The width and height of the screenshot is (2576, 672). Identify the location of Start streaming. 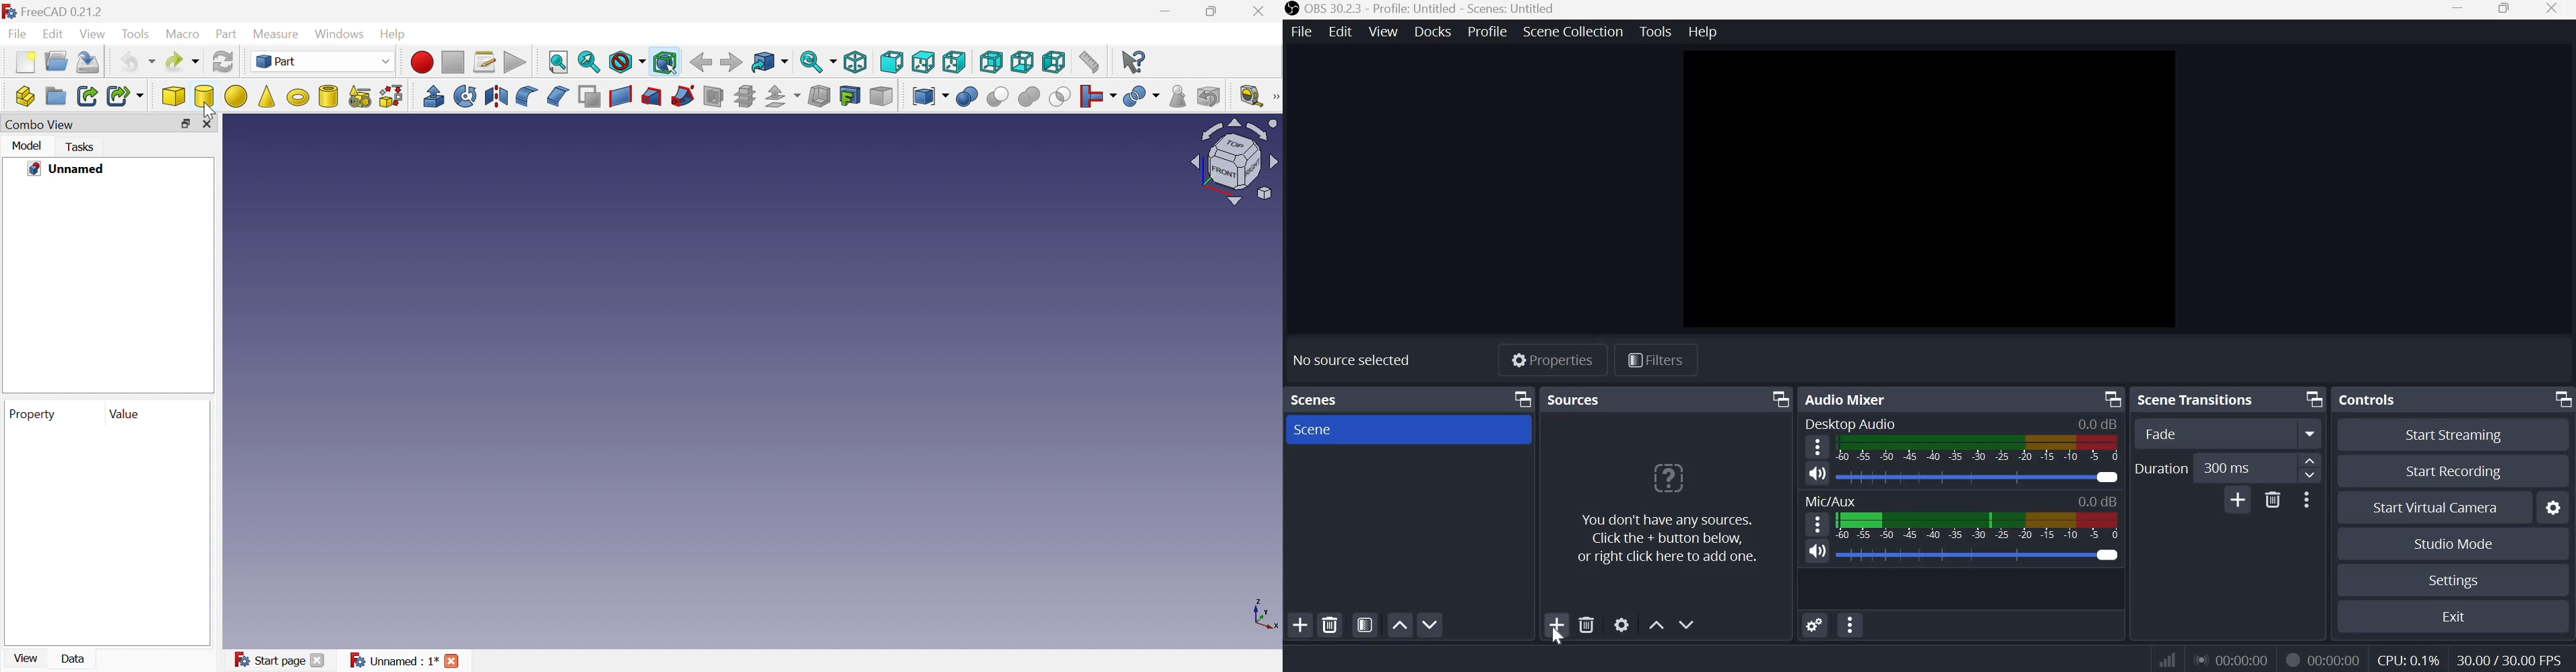
(2453, 435).